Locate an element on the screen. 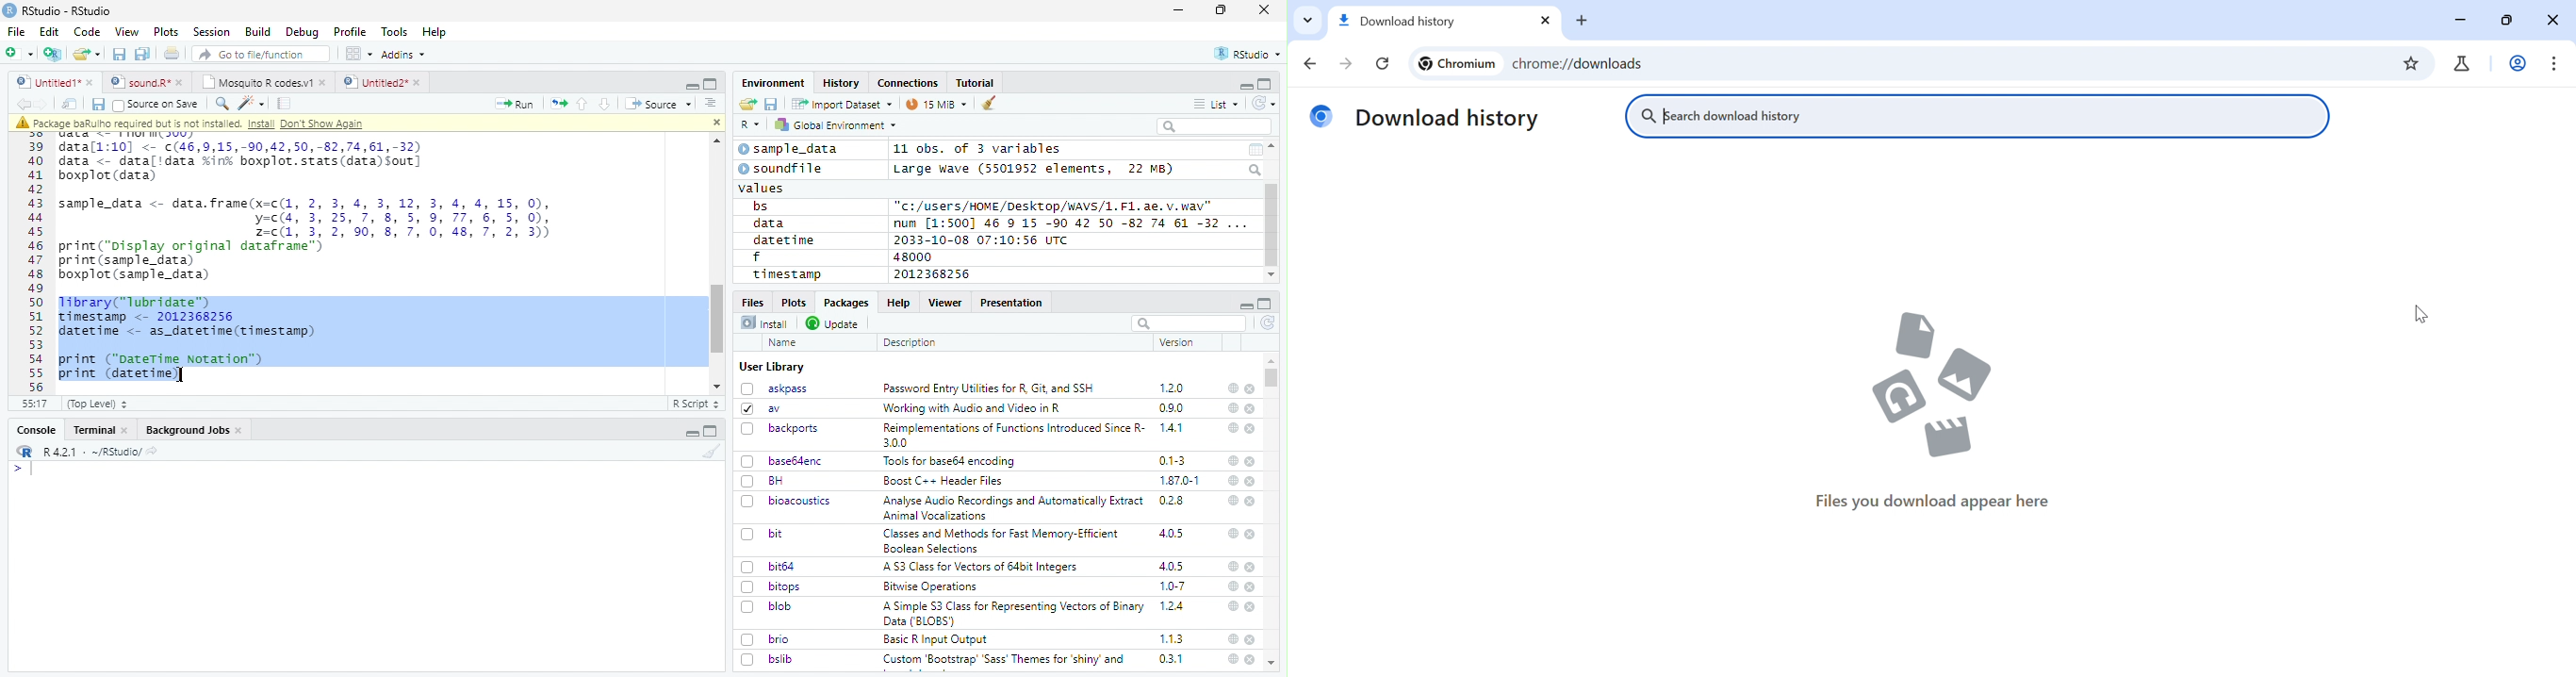  A Simple S3 Class for Representing Vectors of Binary
Data (BLOBS) is located at coordinates (1015, 613).